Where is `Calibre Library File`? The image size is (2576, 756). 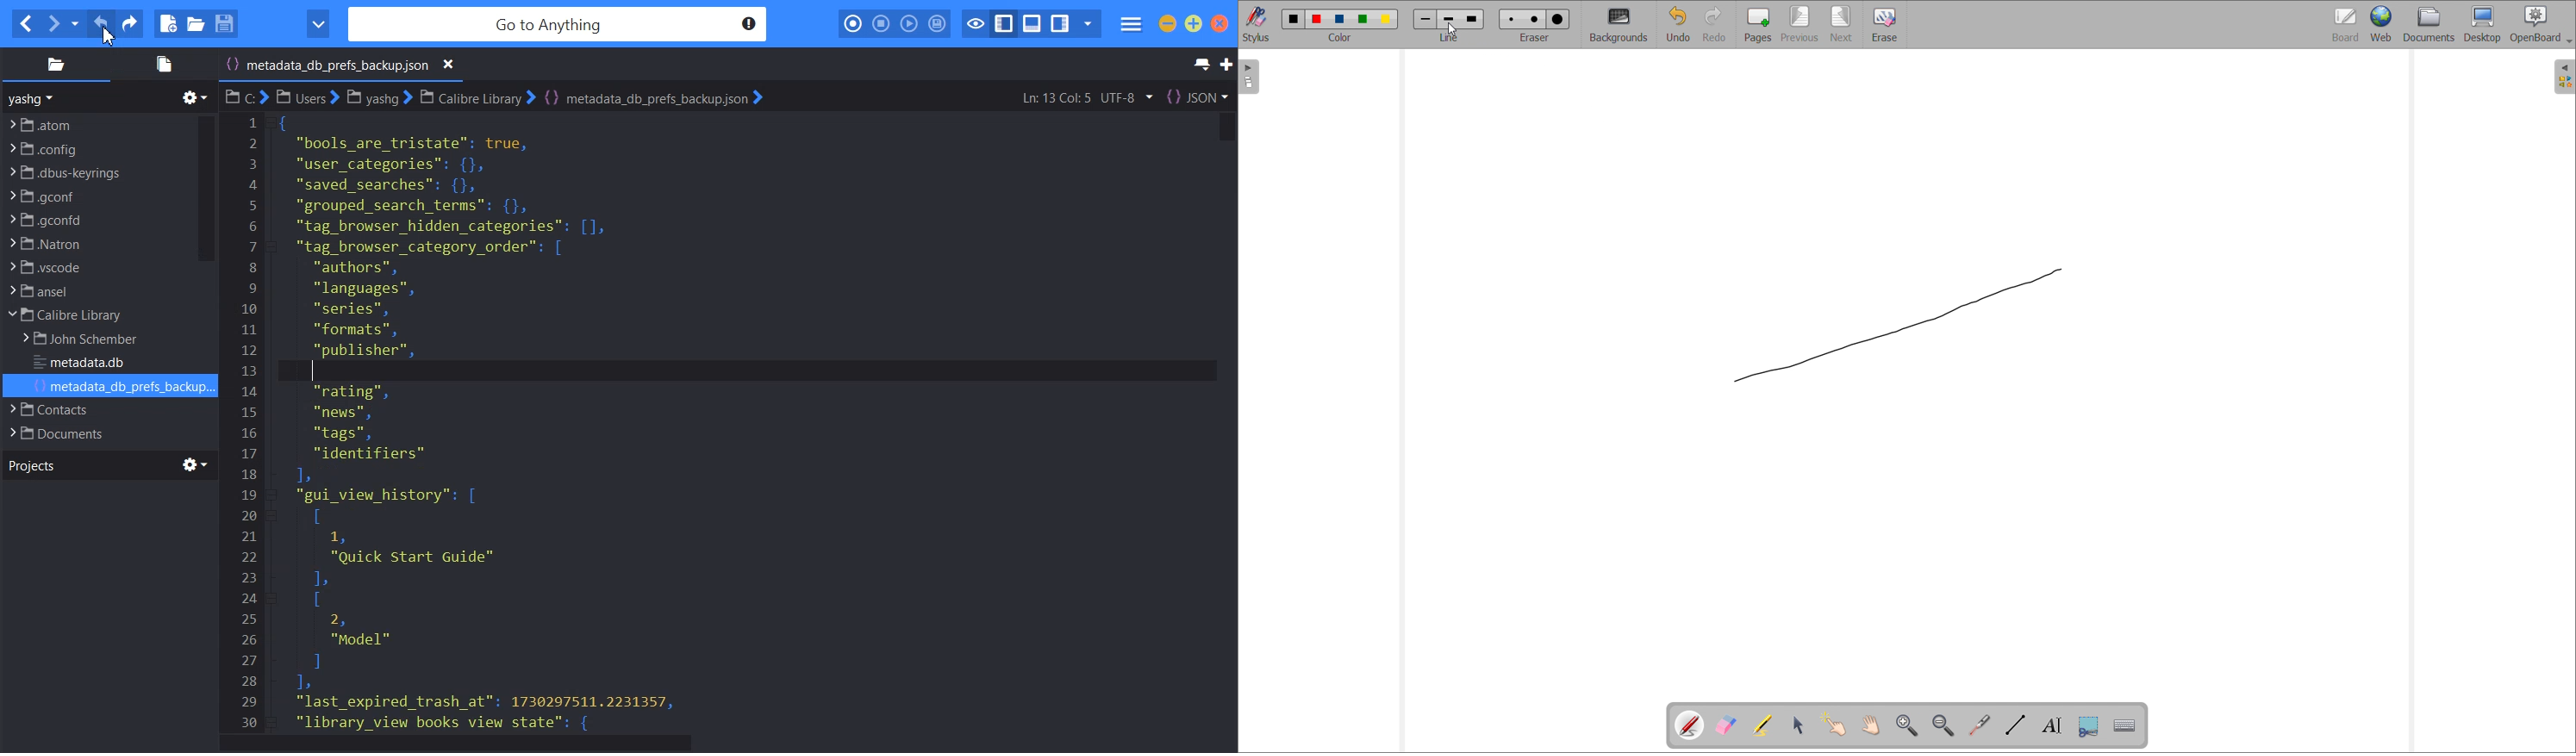 Calibre Library File is located at coordinates (476, 96).